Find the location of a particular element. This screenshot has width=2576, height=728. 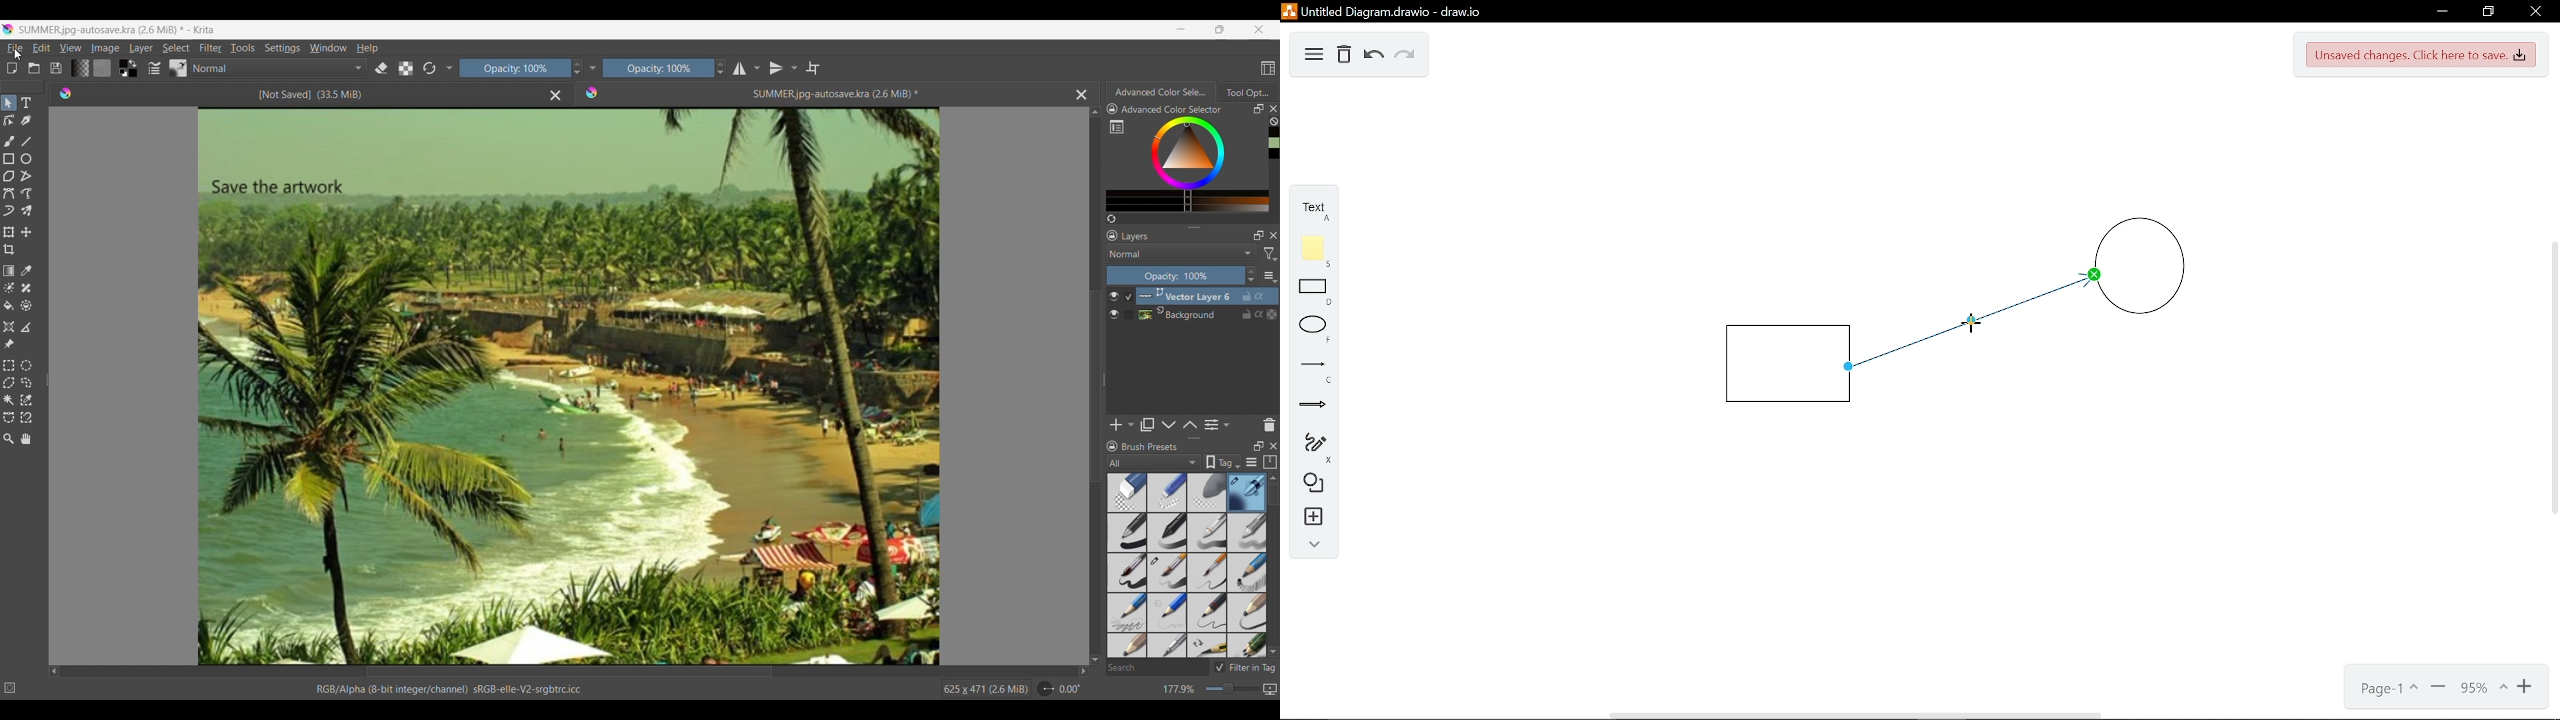

Move layer/mask down is located at coordinates (1169, 425).